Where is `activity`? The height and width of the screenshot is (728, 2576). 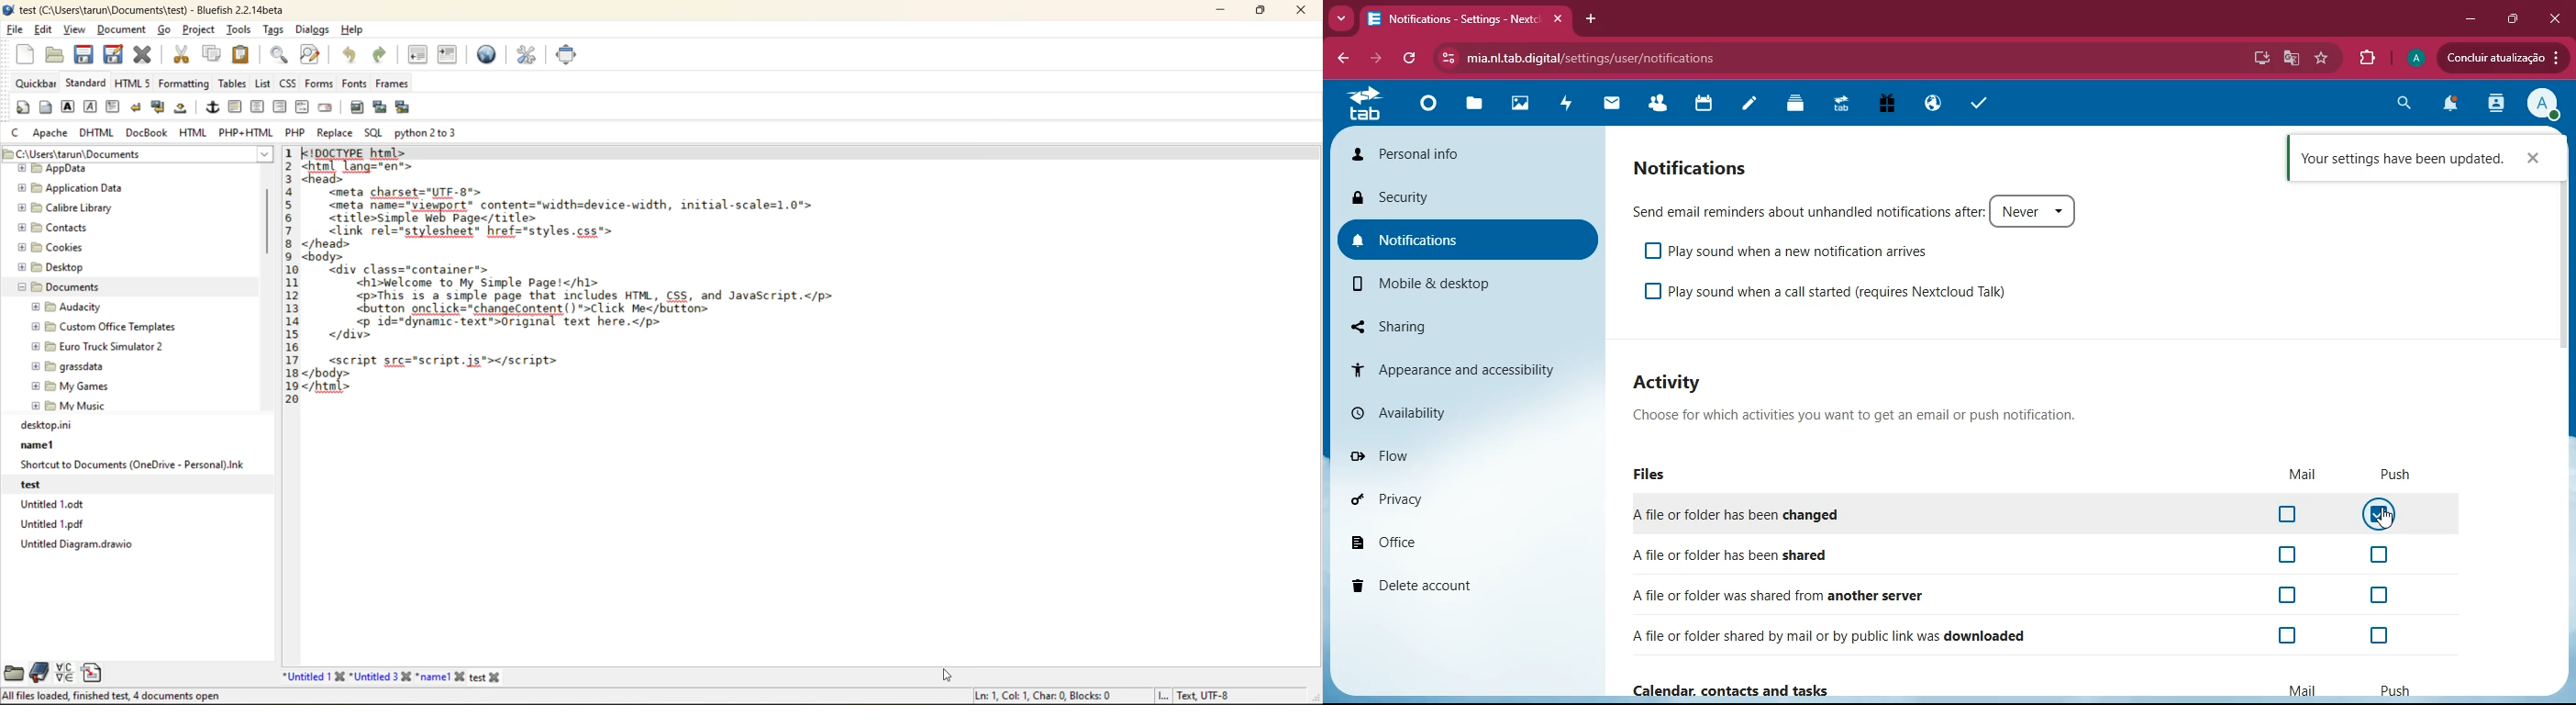 activity is located at coordinates (2495, 106).